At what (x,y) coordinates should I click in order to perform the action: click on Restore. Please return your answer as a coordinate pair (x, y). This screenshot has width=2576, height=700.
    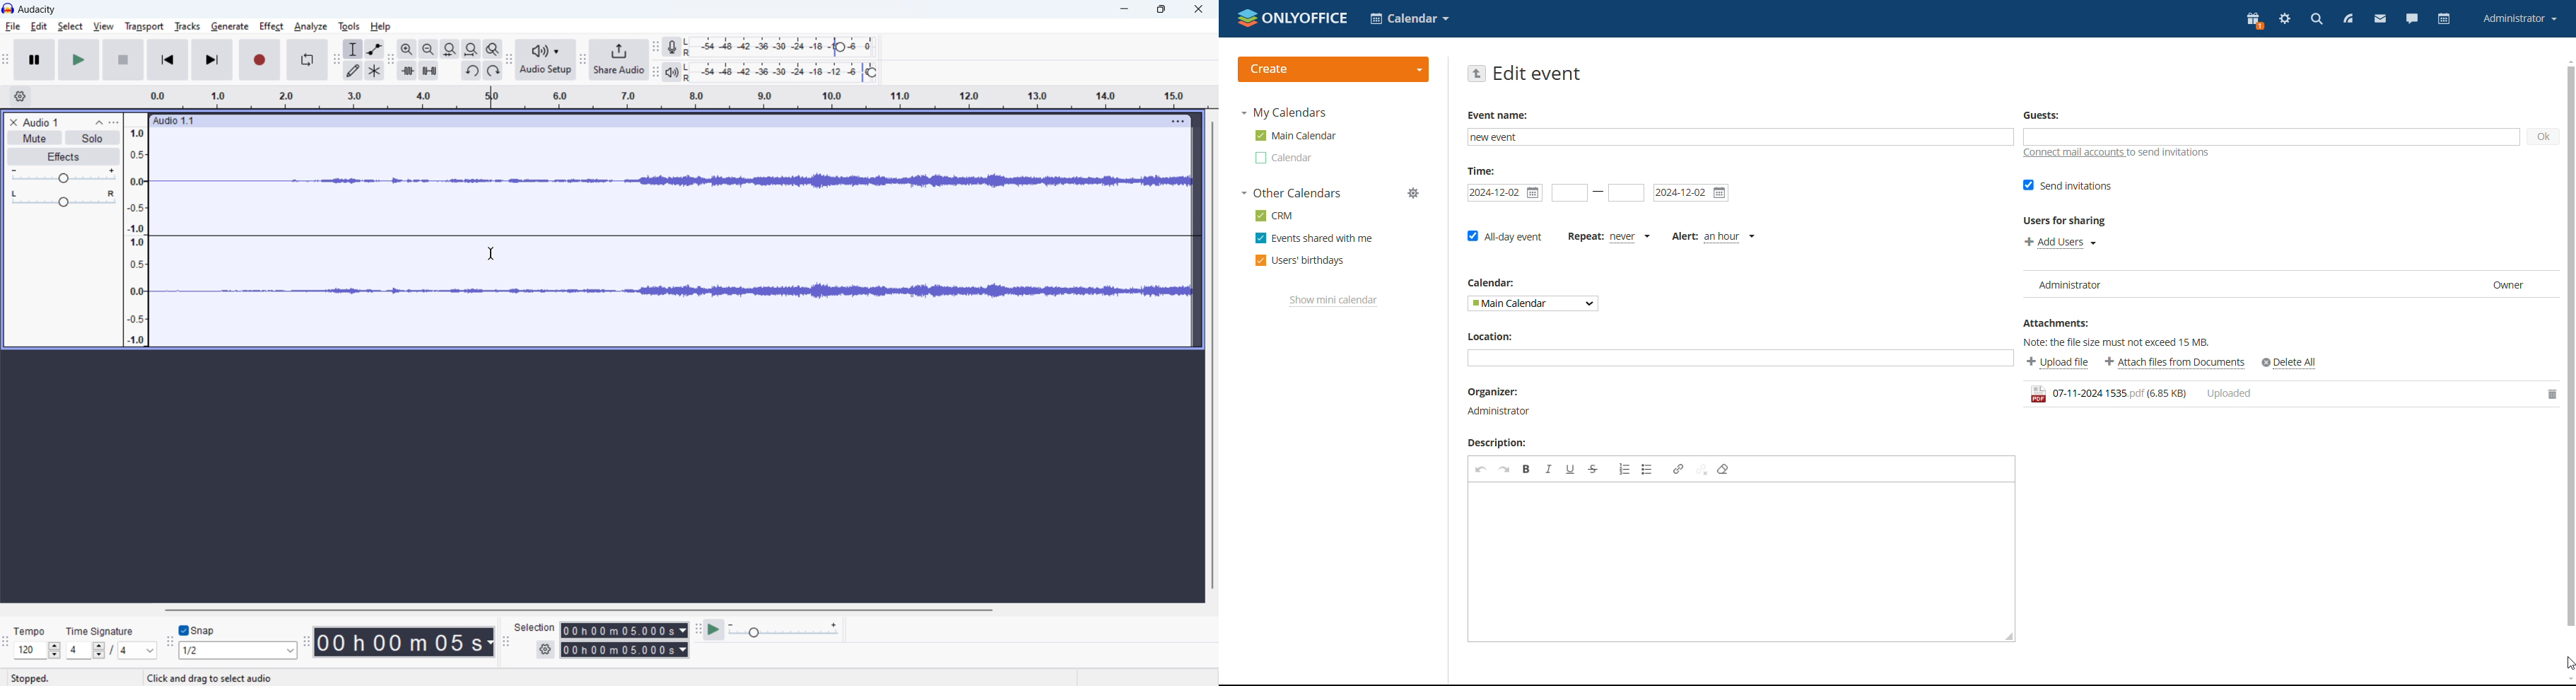
    Looking at the image, I should click on (1161, 8).